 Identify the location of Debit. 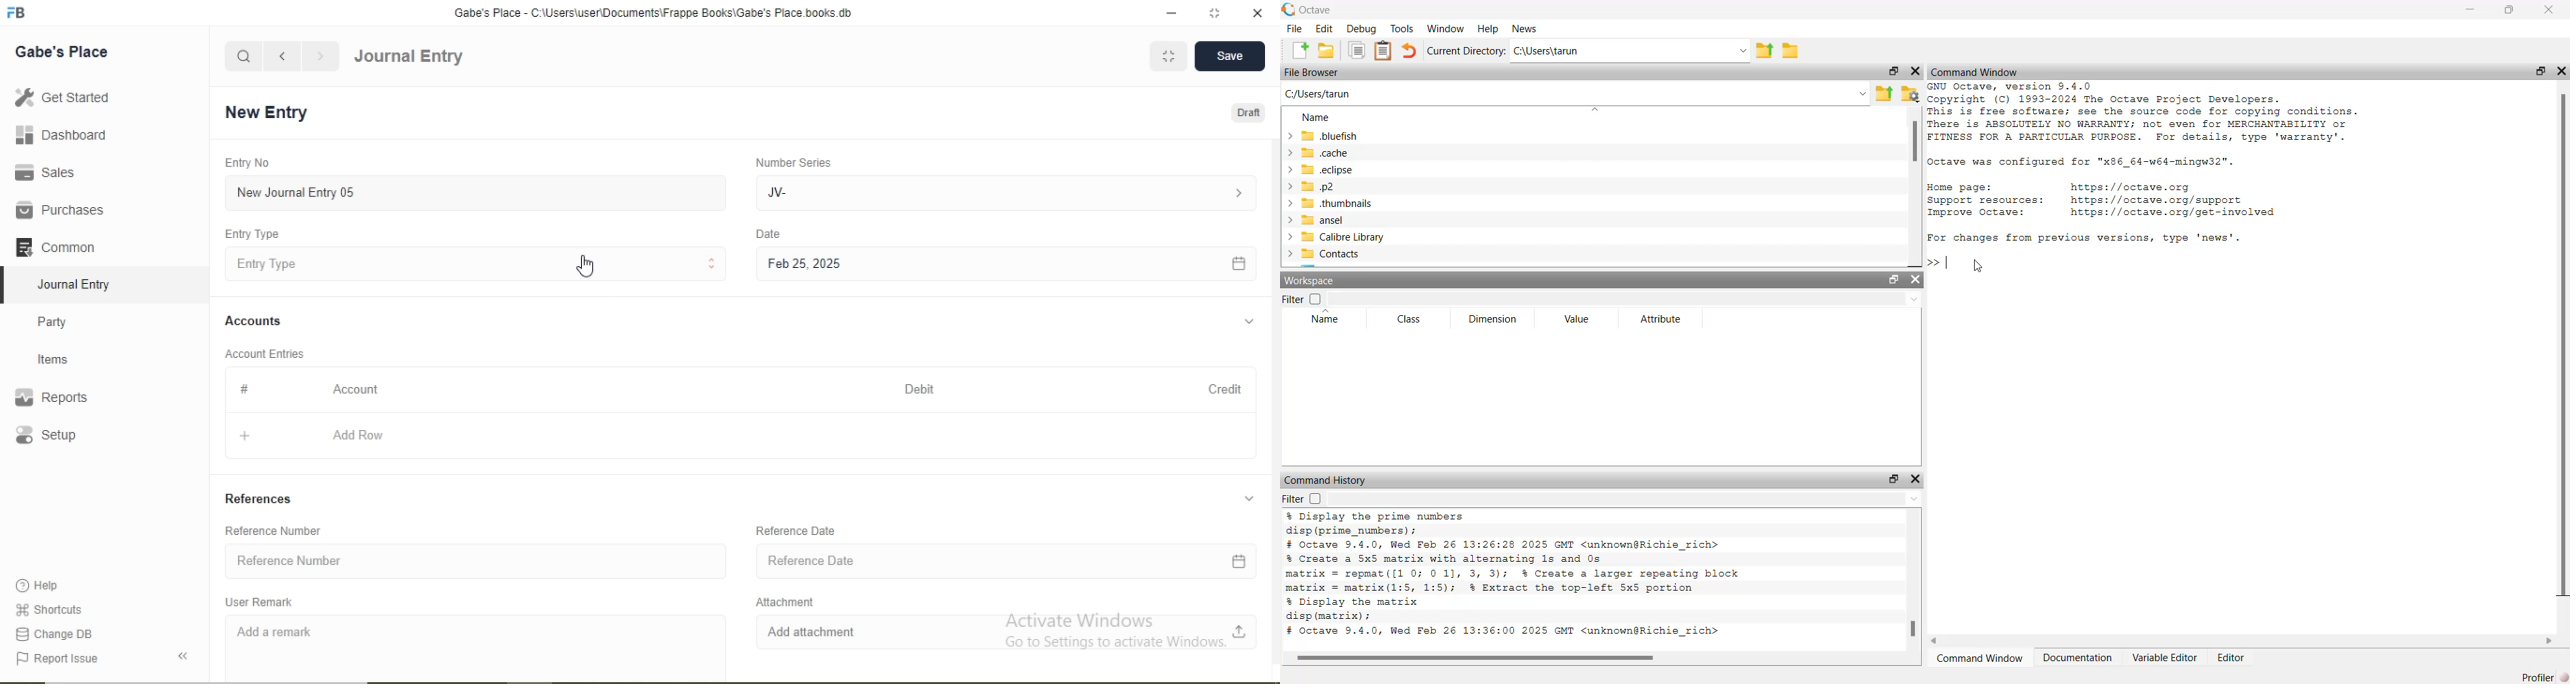
(922, 390).